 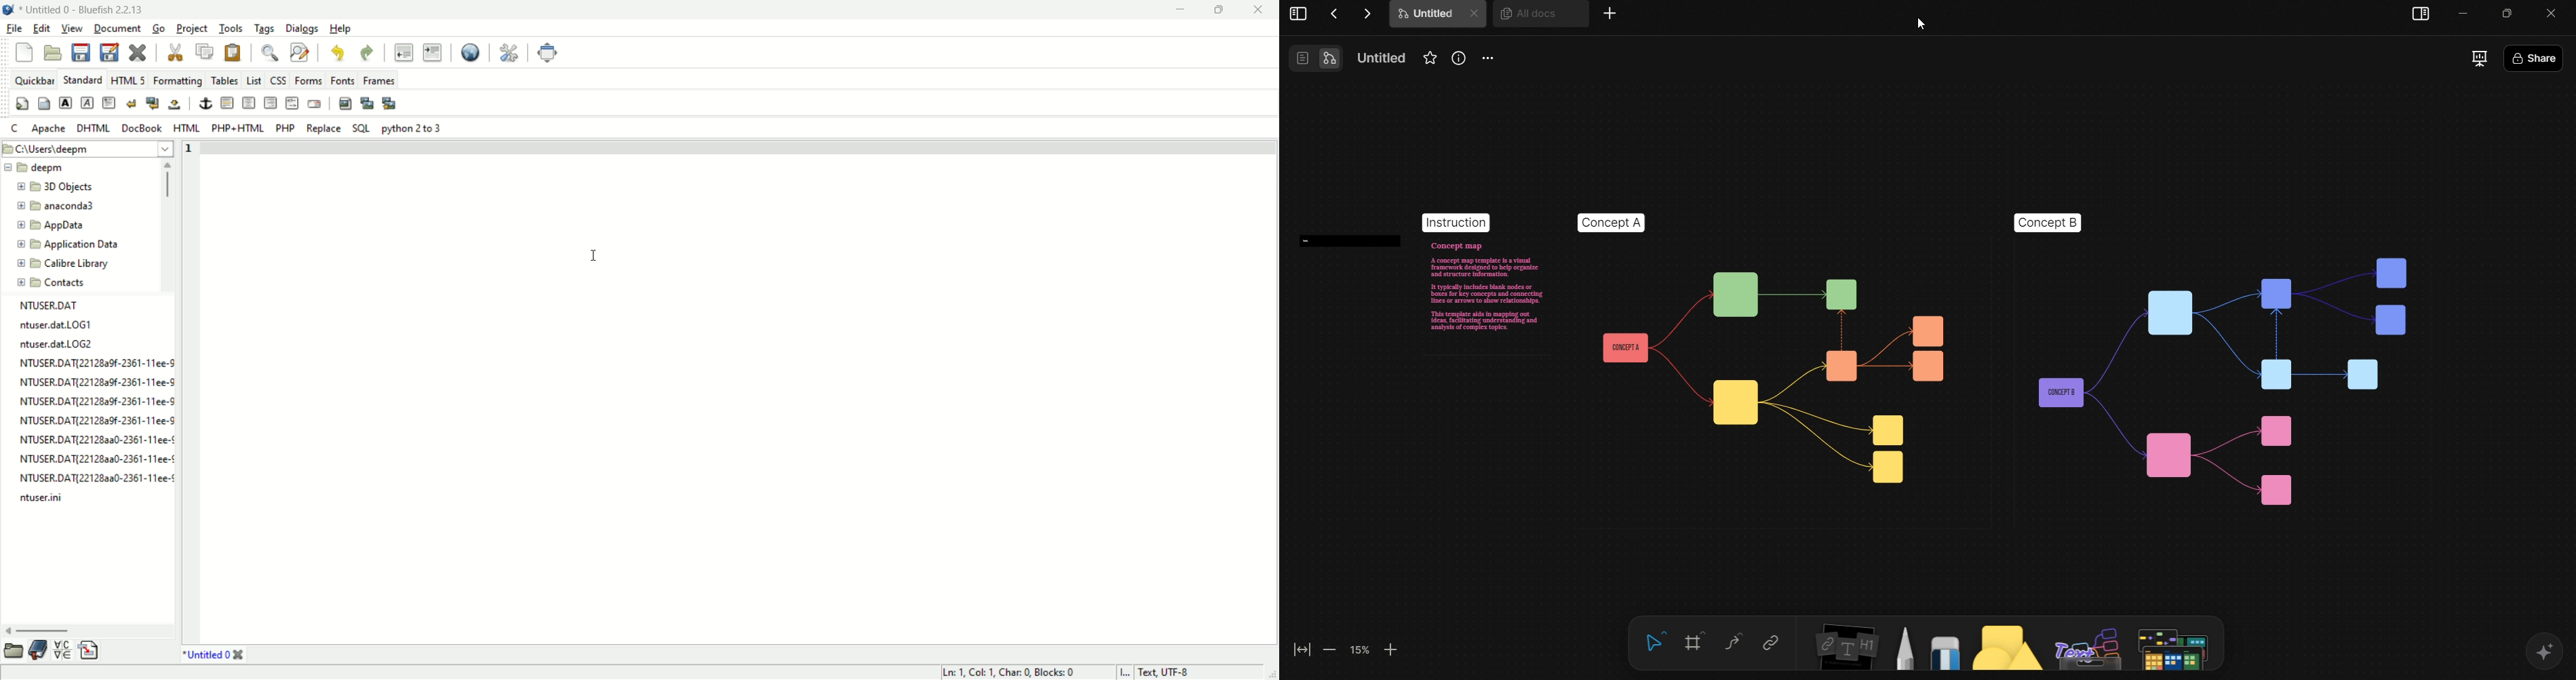 I want to click on forms, so click(x=310, y=81).